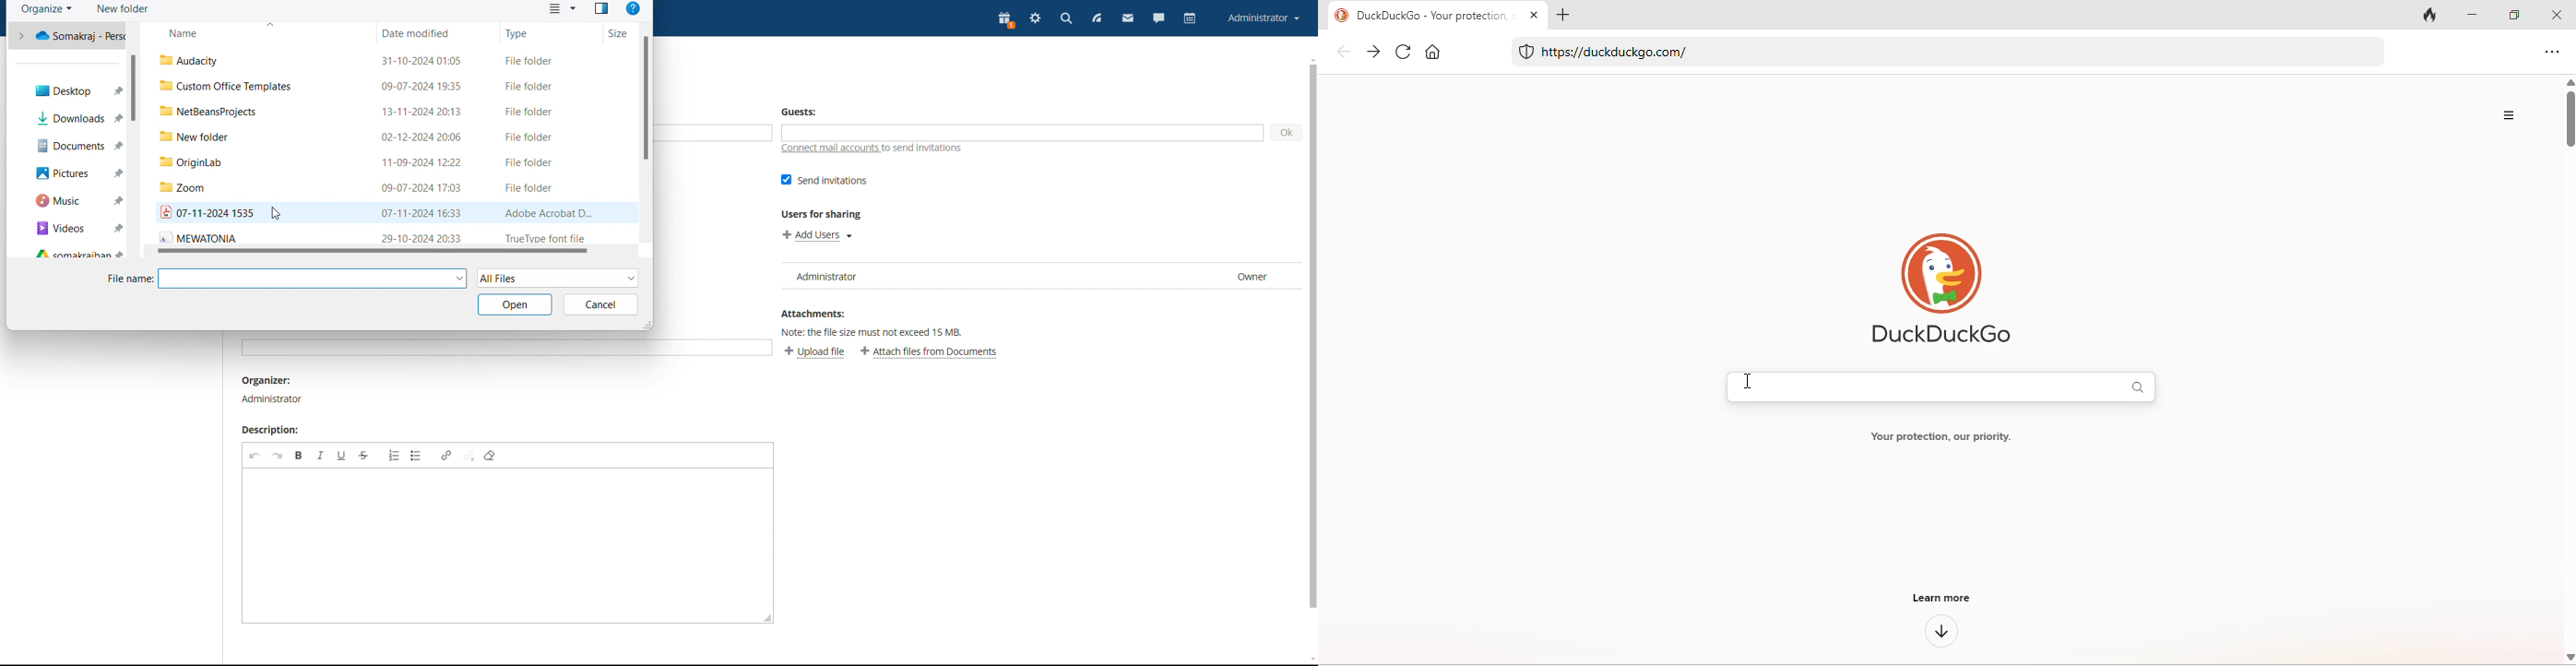  I want to click on close, so click(2558, 12).